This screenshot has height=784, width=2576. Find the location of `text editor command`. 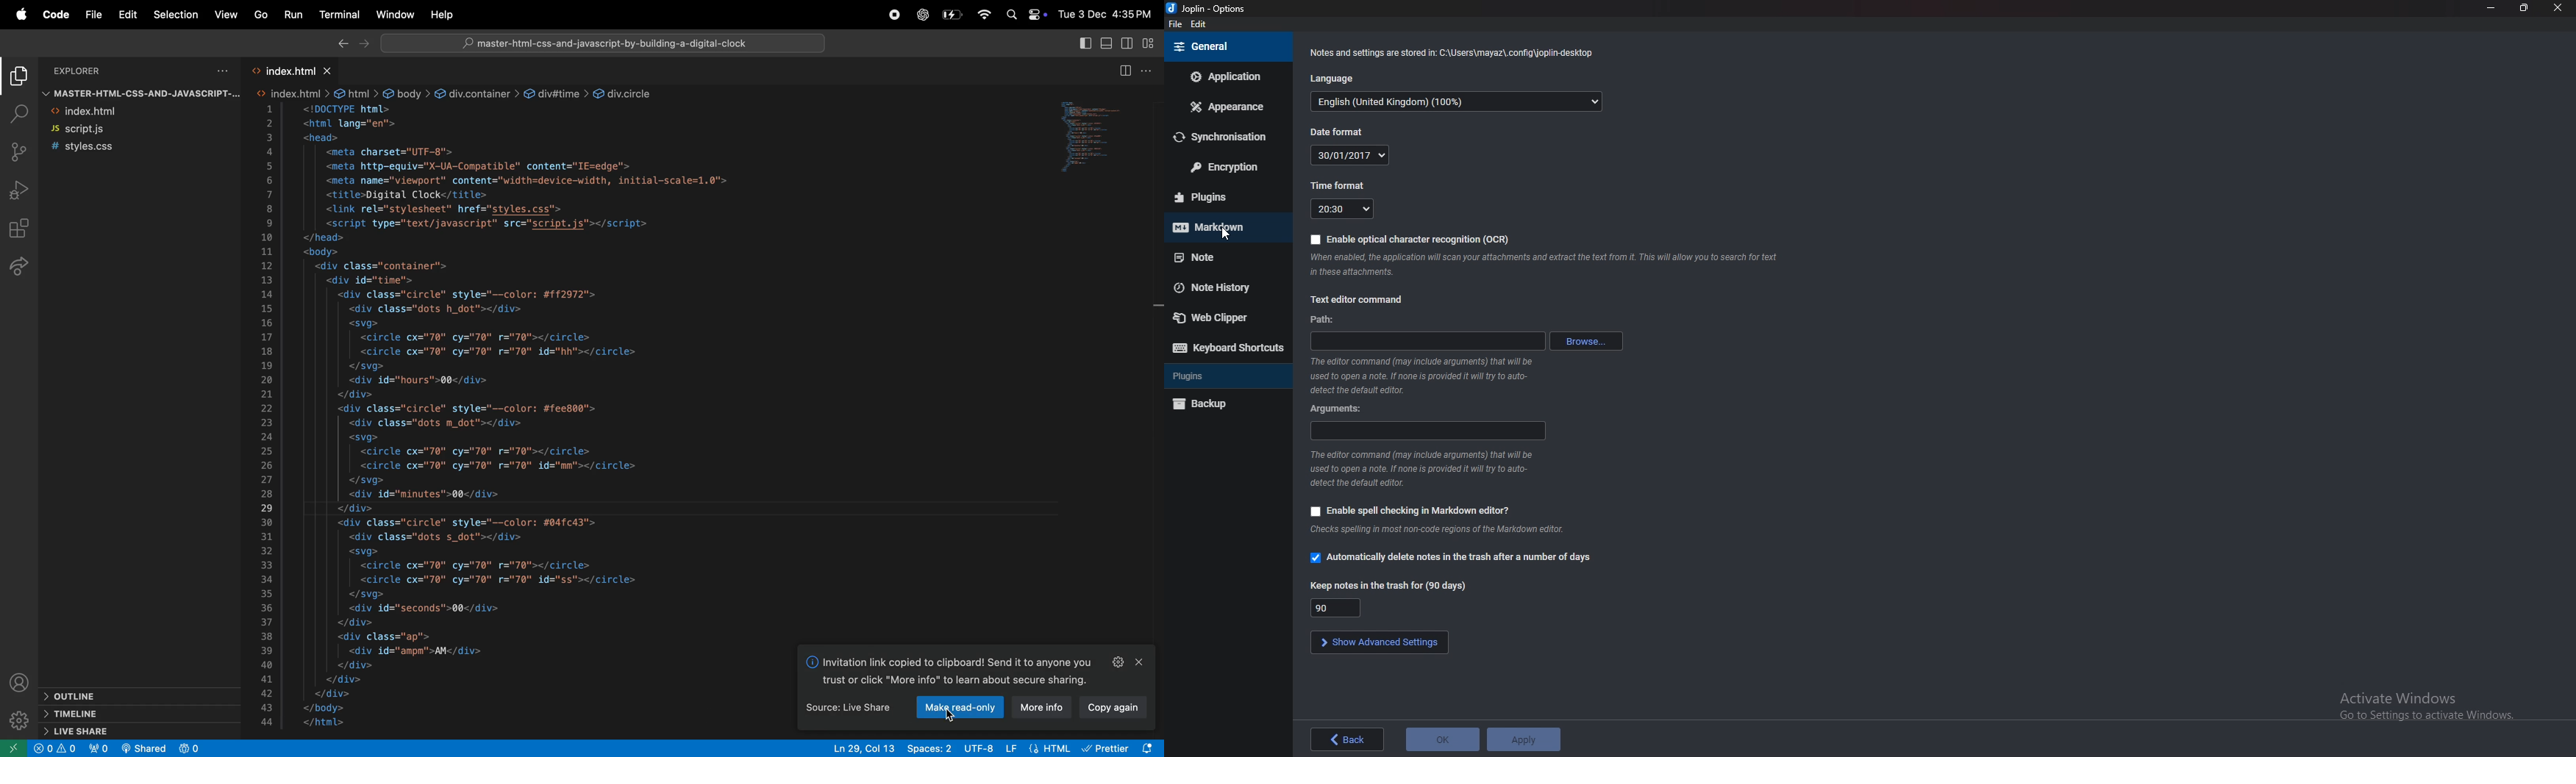

text editor command is located at coordinates (1361, 300).